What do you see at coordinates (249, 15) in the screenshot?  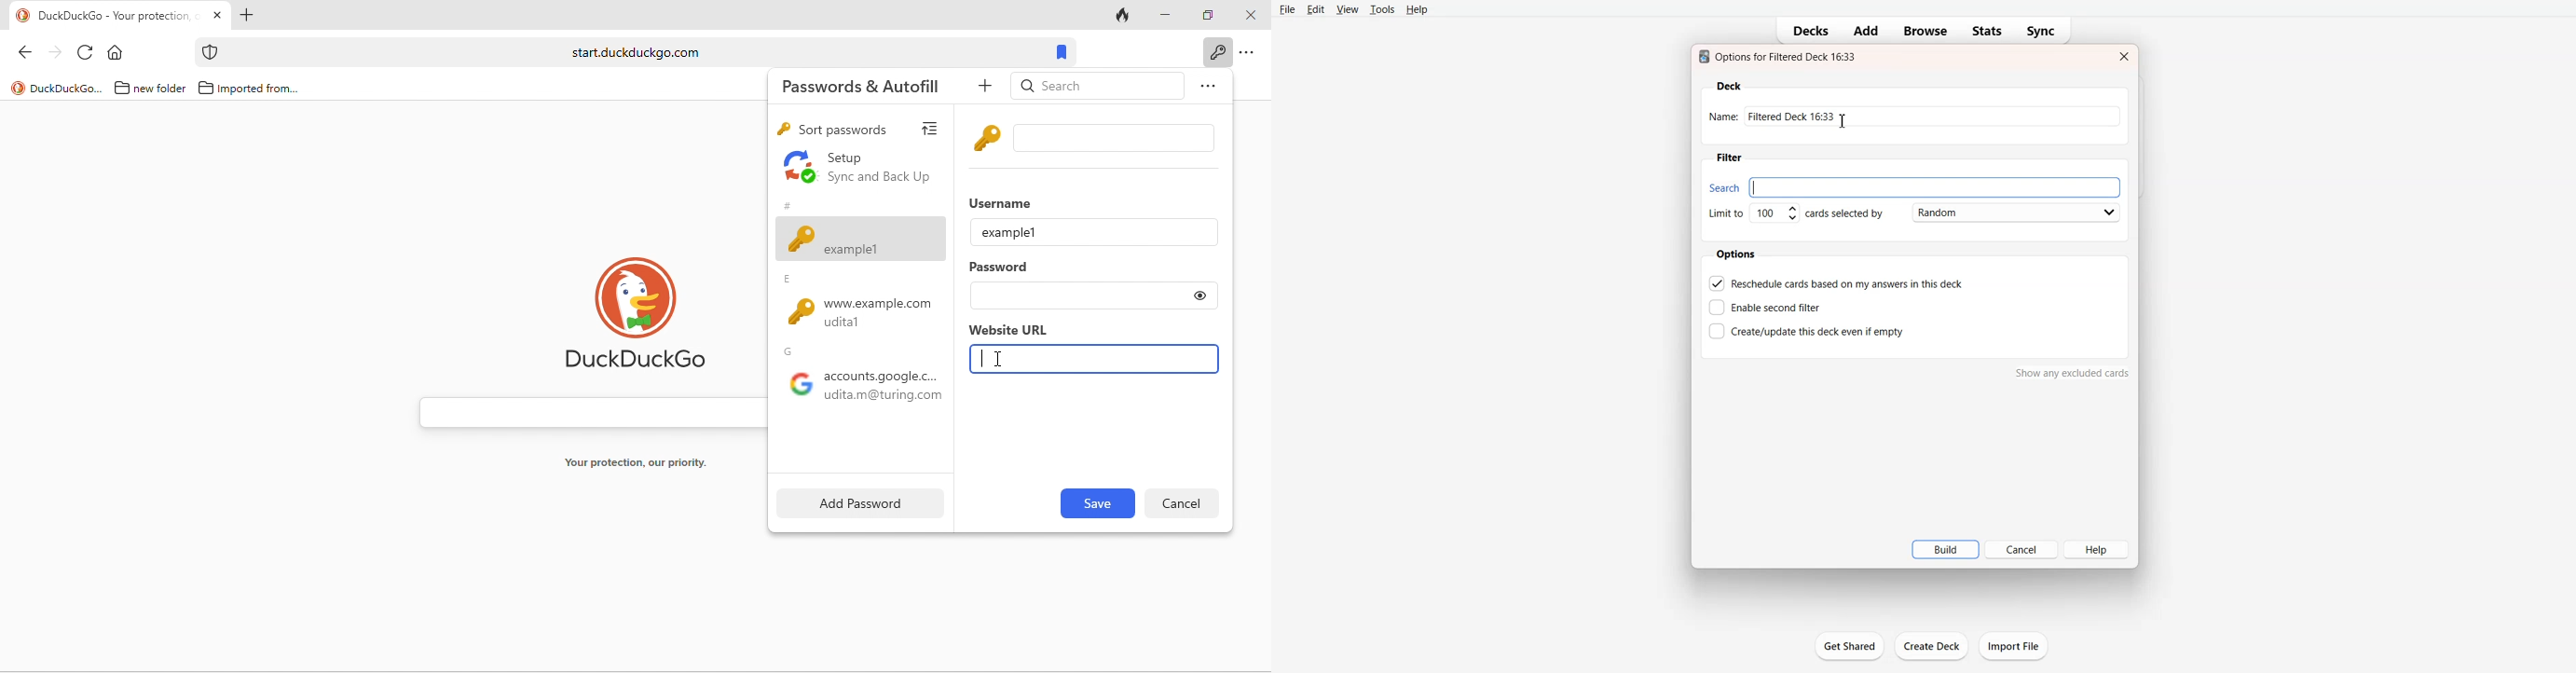 I see `add new tab` at bounding box center [249, 15].